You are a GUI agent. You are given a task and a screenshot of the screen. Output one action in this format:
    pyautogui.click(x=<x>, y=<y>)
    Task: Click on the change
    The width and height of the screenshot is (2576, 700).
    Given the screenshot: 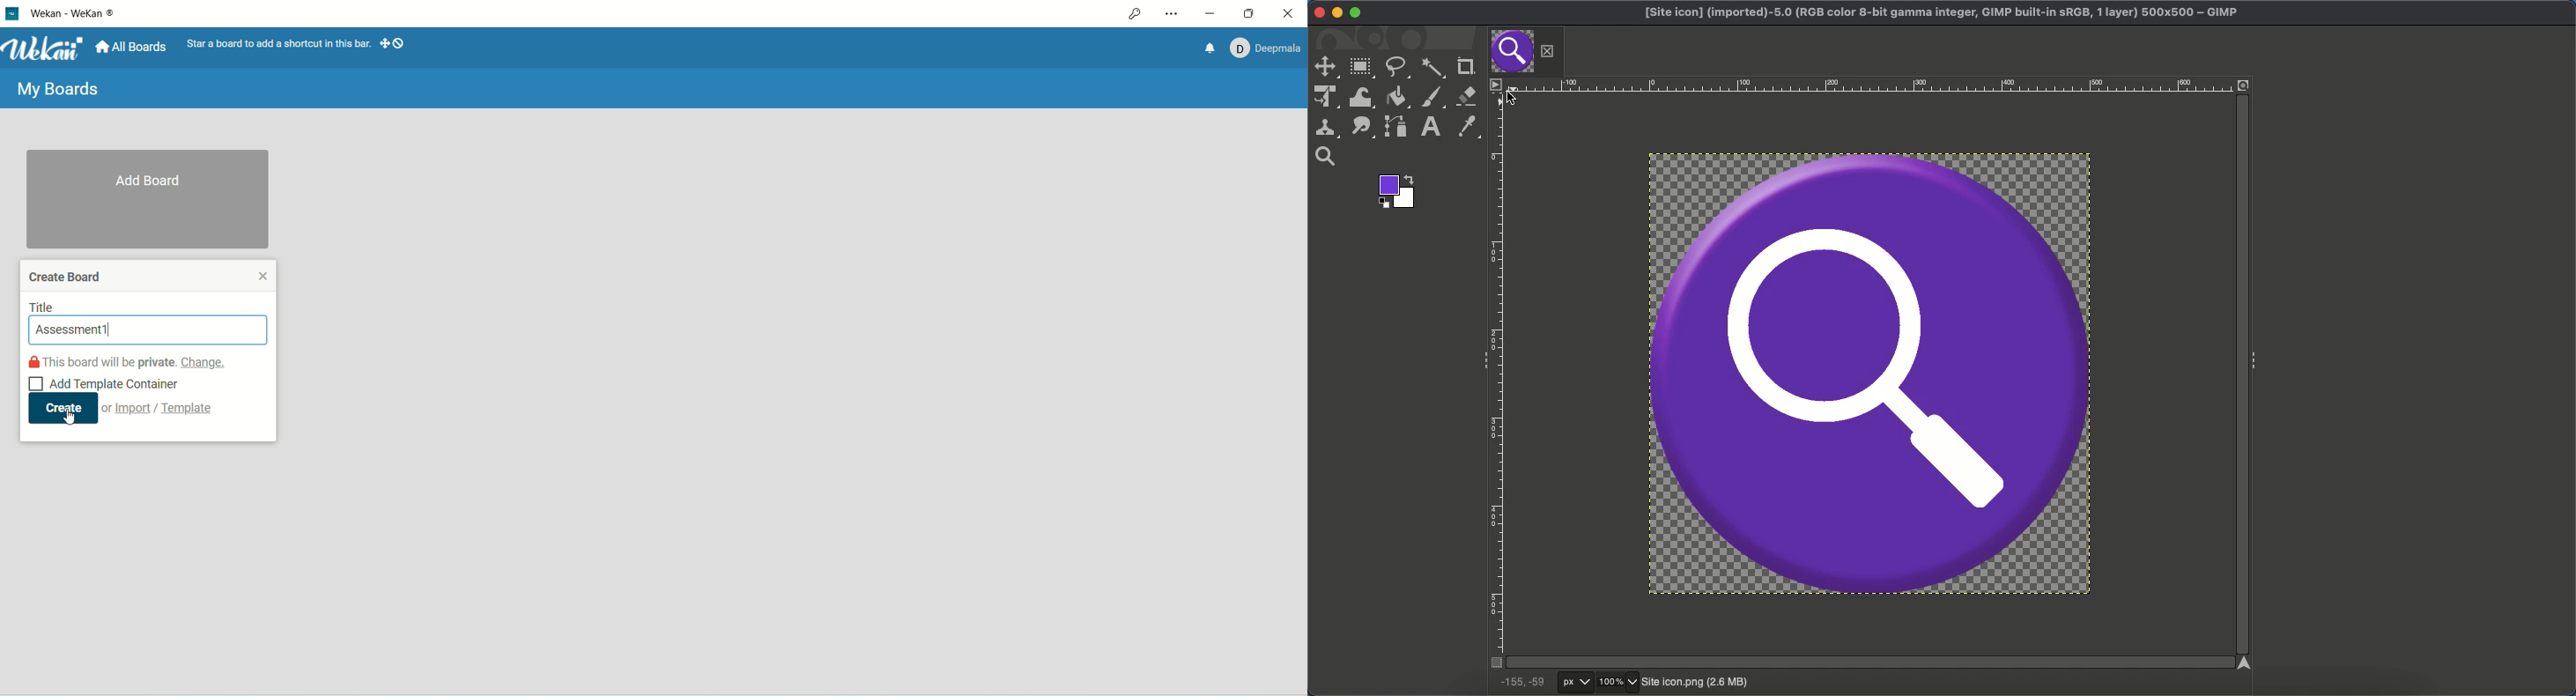 What is the action you would take?
    pyautogui.click(x=201, y=362)
    